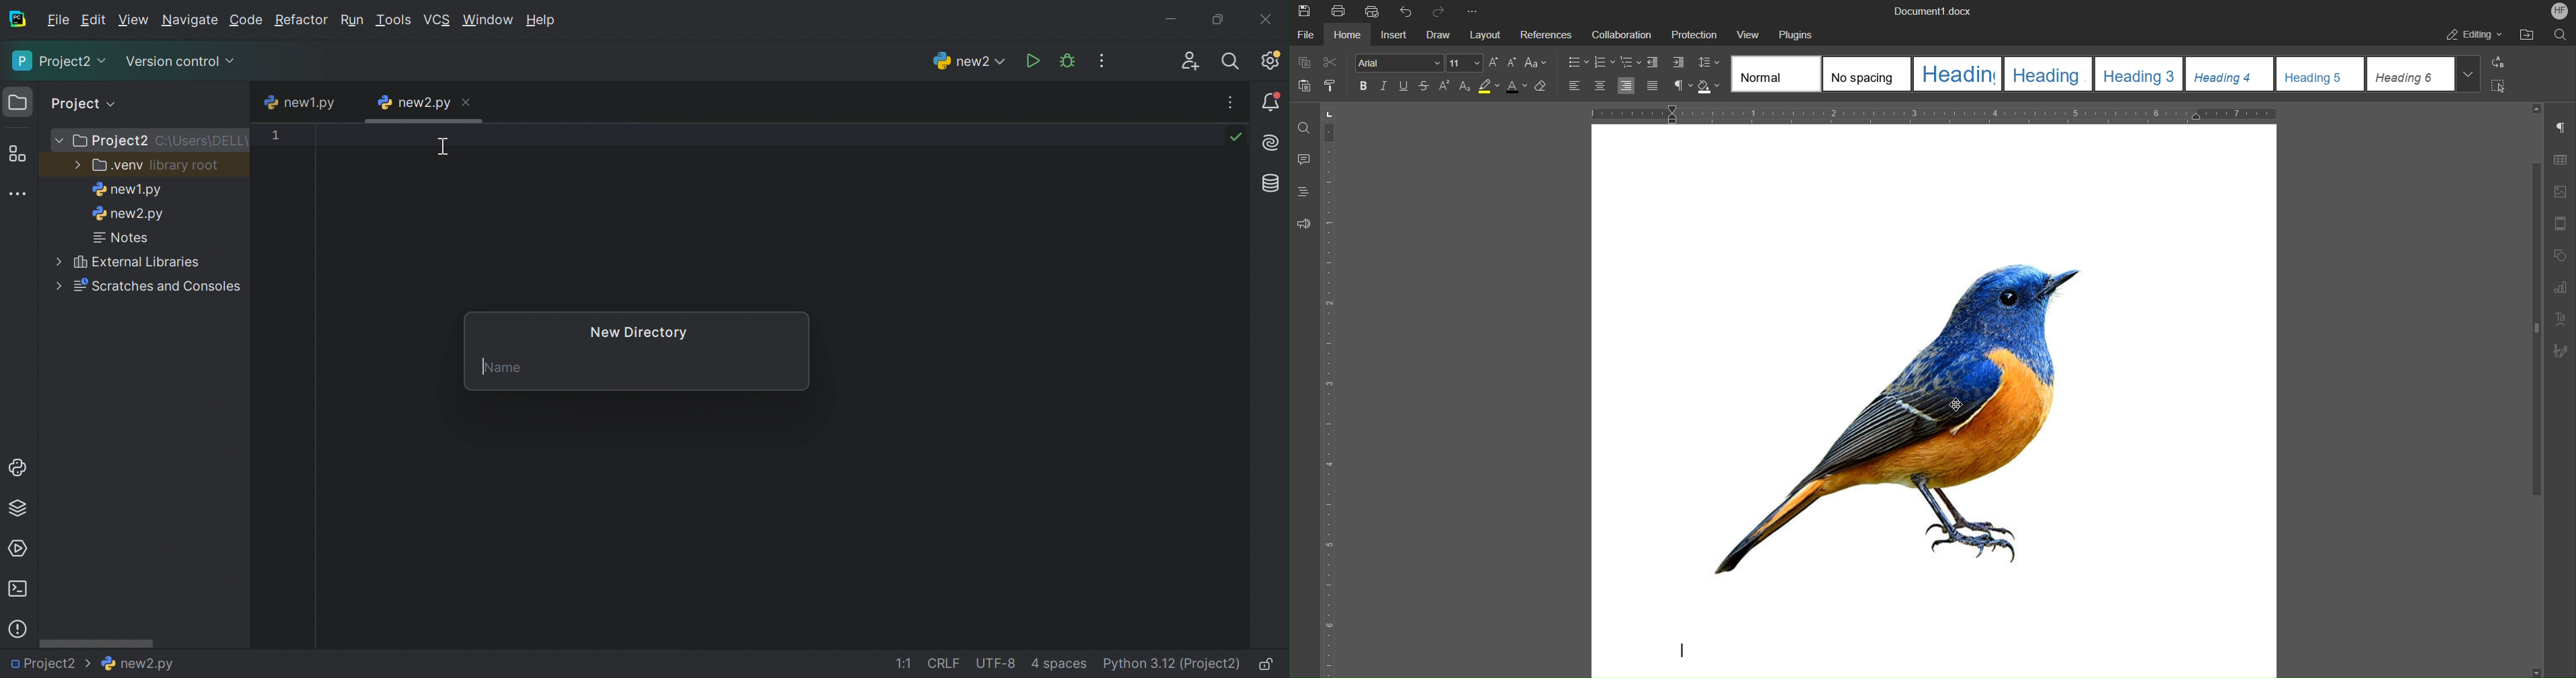 The height and width of the screenshot is (700, 2576). I want to click on Open File Location, so click(2526, 36).